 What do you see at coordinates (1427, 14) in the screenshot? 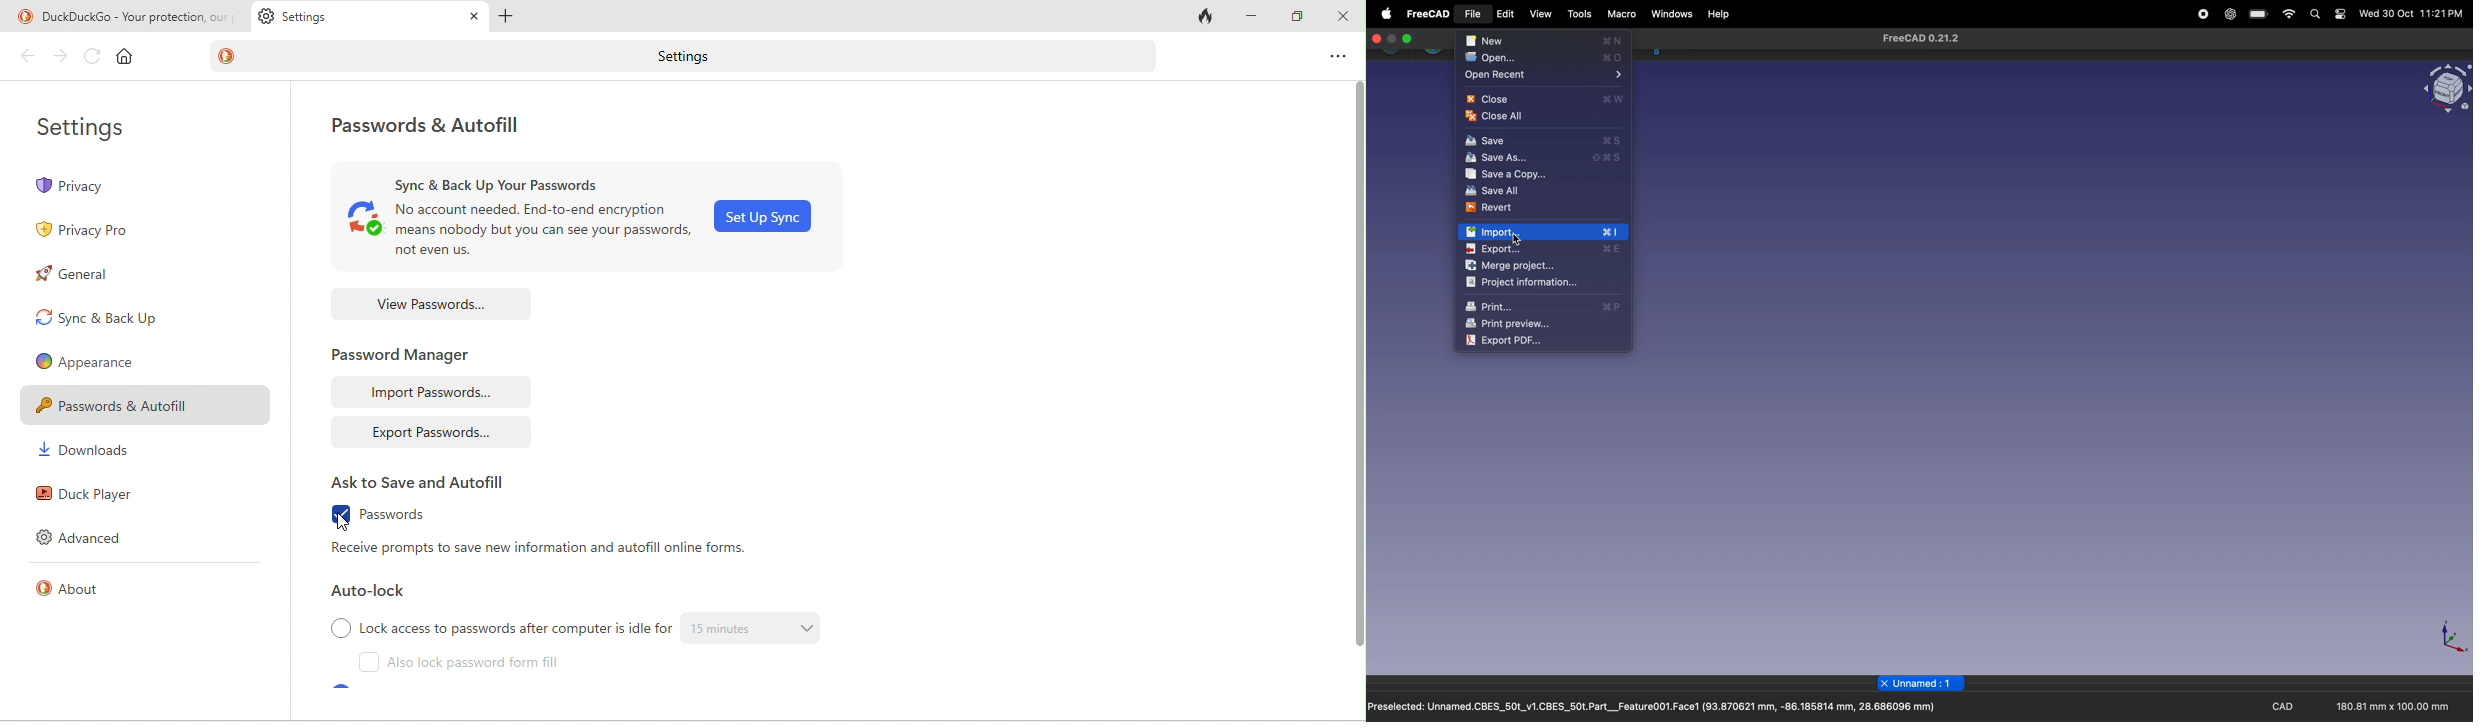
I see `free cad` at bounding box center [1427, 14].